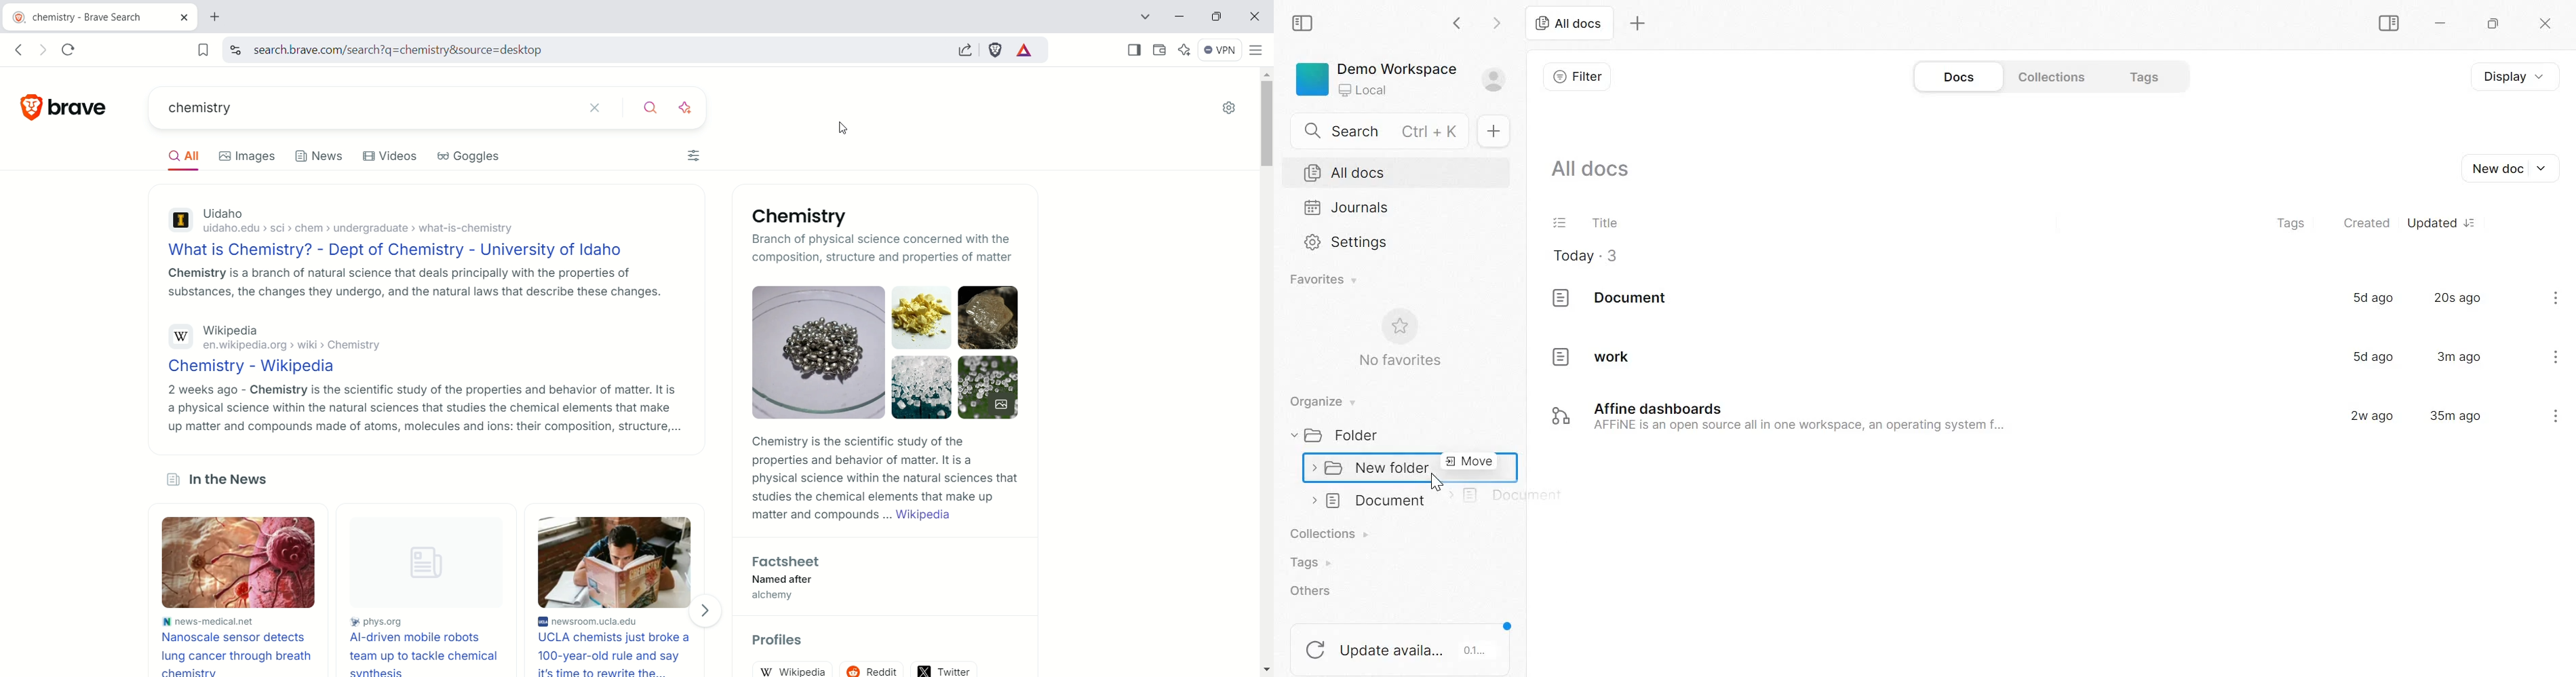 The image size is (2576, 700). I want to click on Minimize, so click(2440, 23).